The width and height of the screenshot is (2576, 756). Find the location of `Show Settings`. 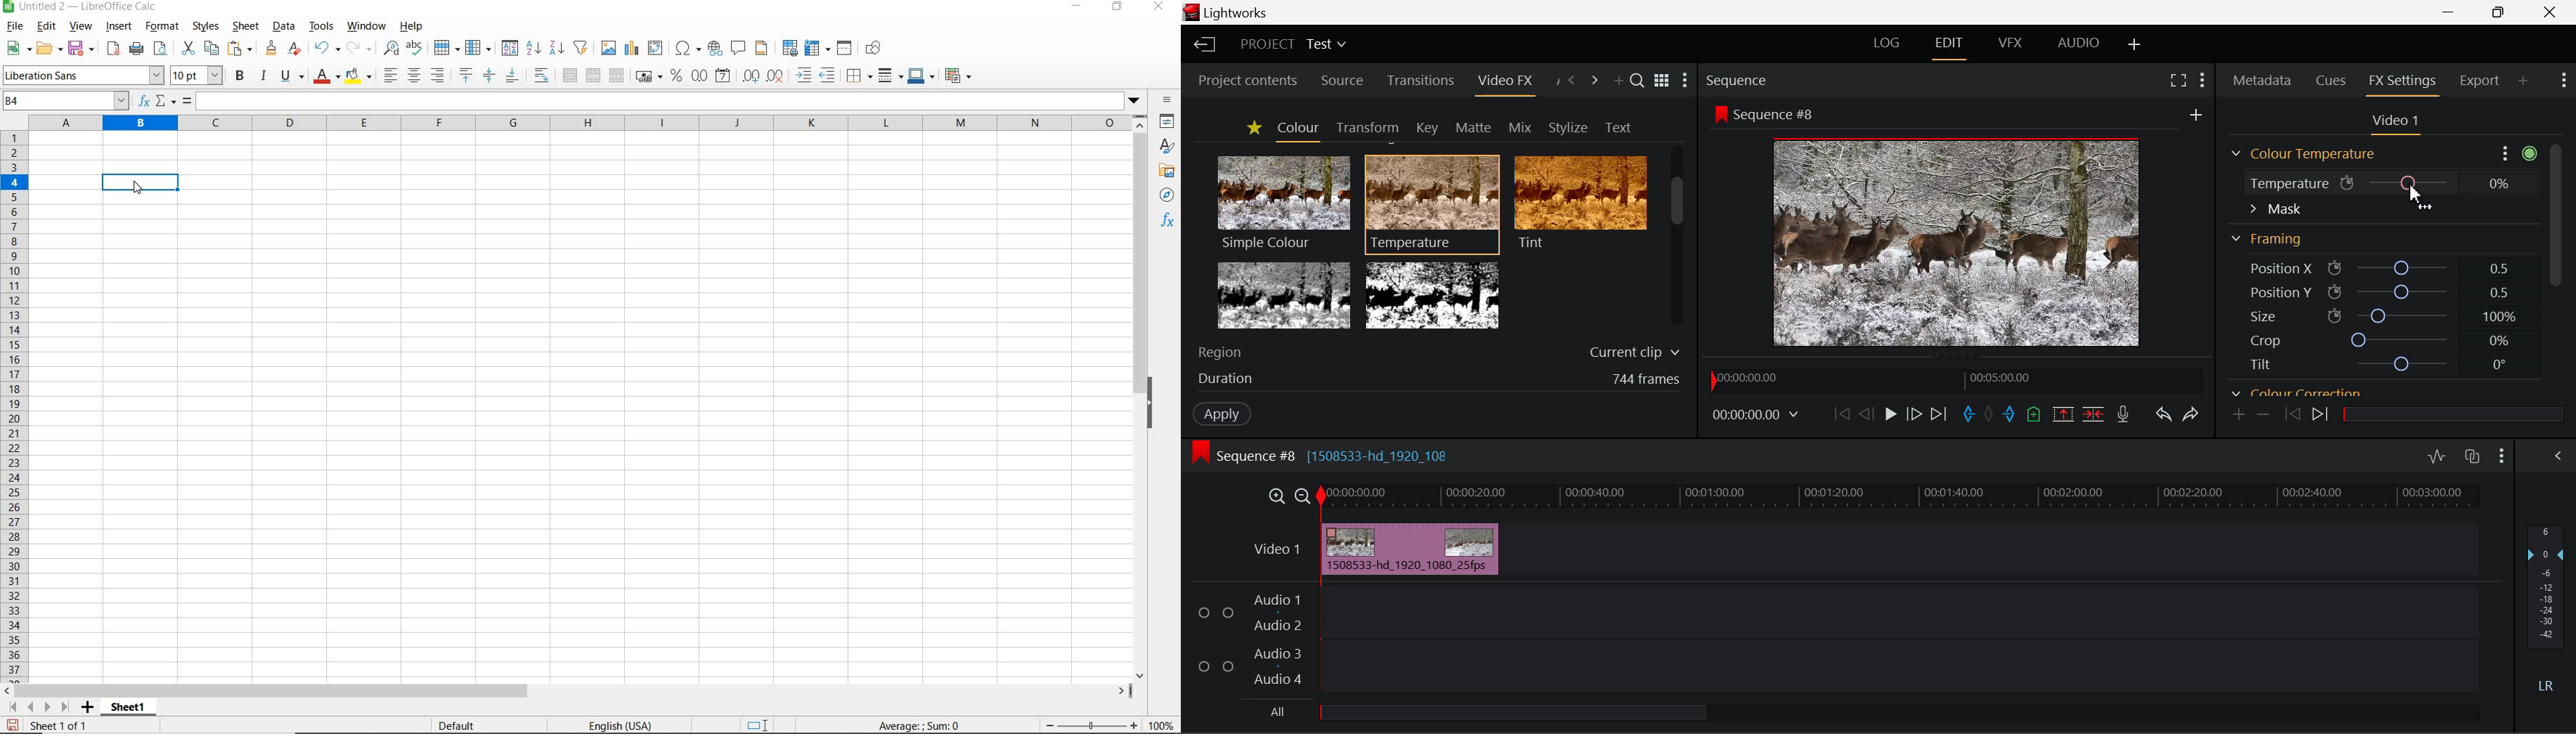

Show Settings is located at coordinates (2564, 83).